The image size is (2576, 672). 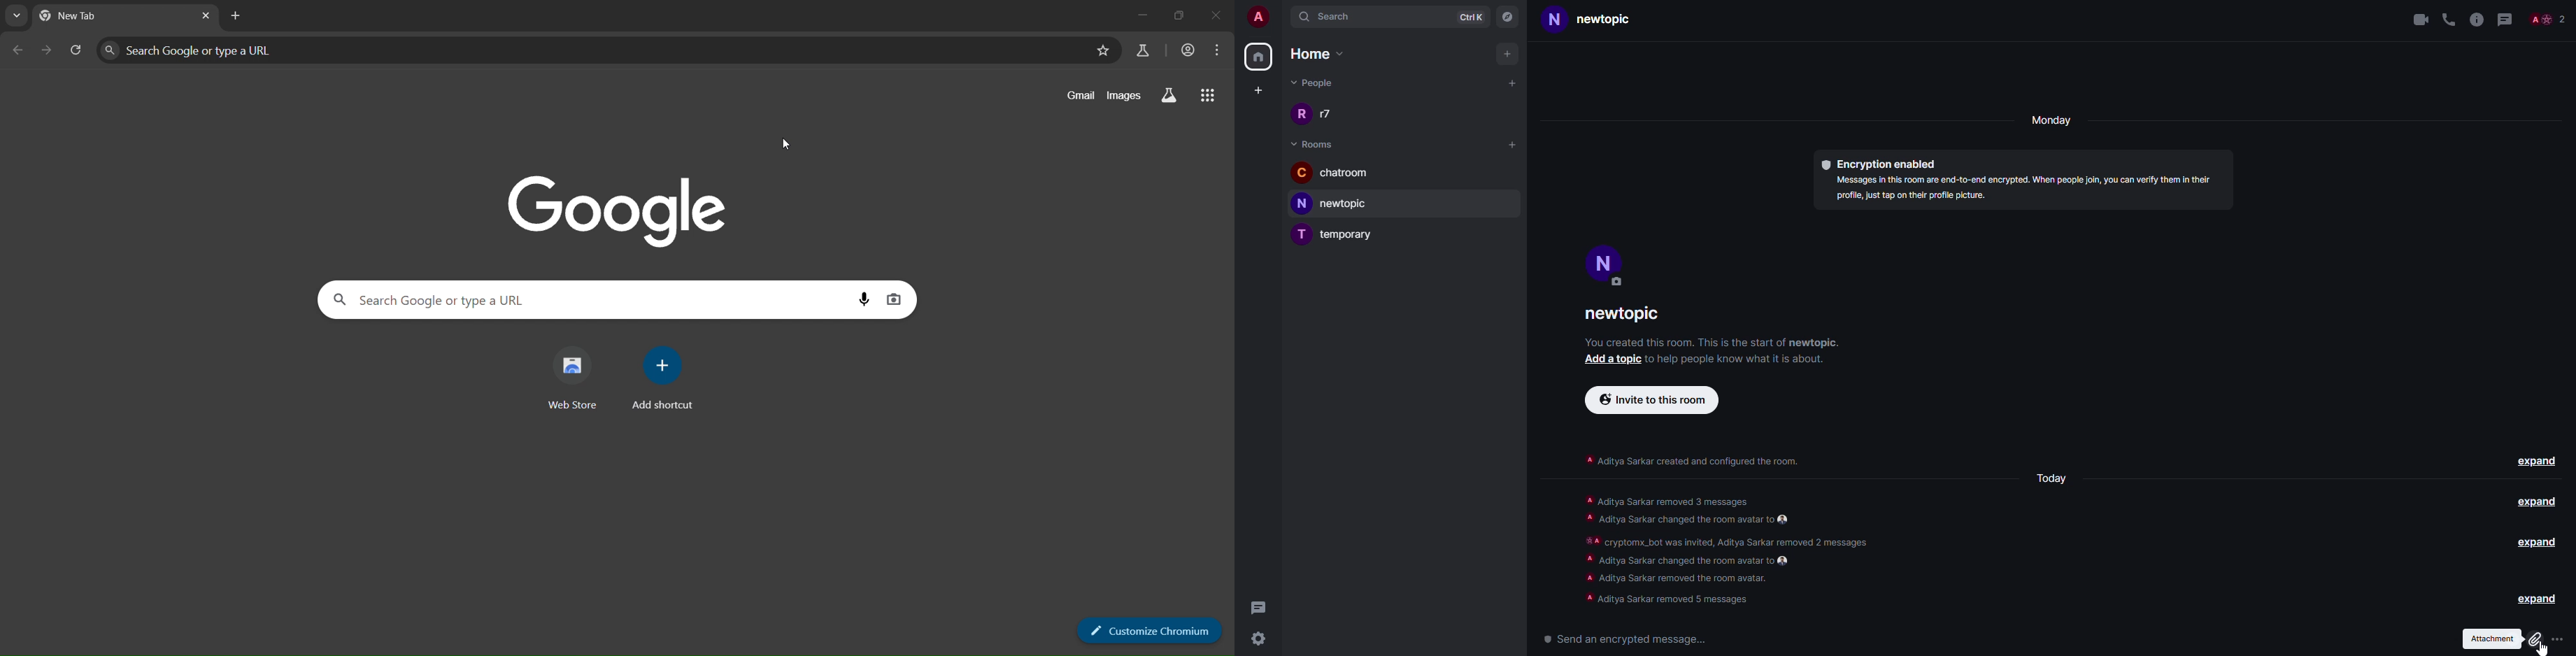 I want to click on reload, so click(x=74, y=48).